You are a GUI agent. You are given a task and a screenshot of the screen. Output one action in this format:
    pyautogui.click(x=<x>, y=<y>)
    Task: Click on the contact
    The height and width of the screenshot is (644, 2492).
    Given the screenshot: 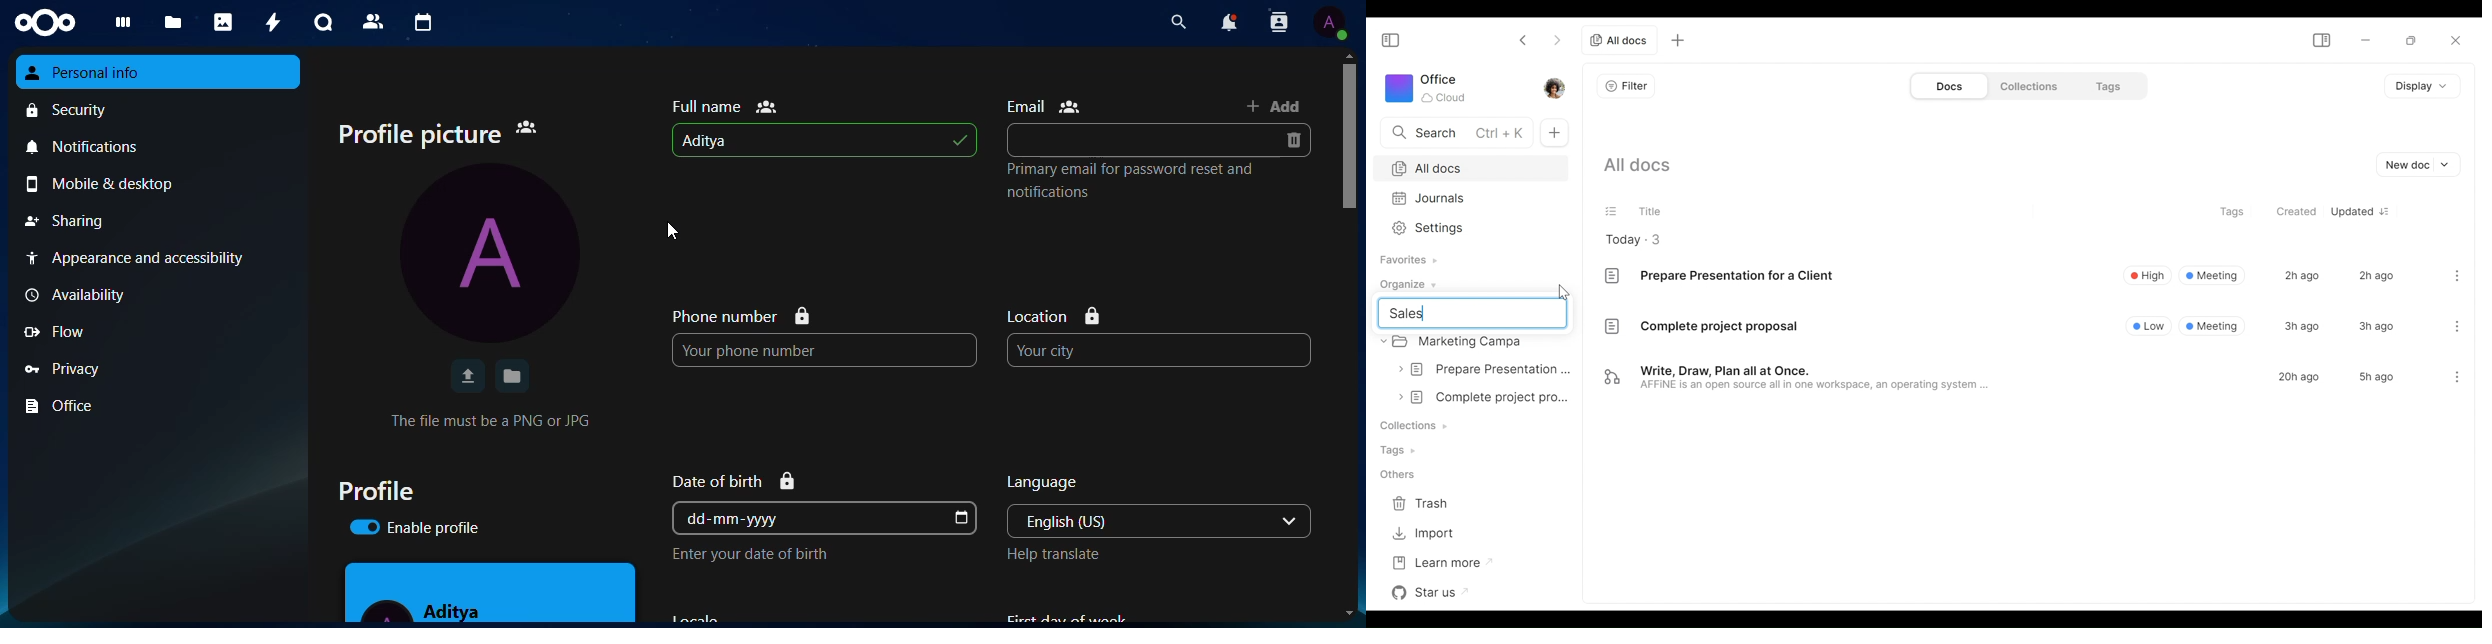 What is the action you would take?
    pyautogui.click(x=373, y=22)
    